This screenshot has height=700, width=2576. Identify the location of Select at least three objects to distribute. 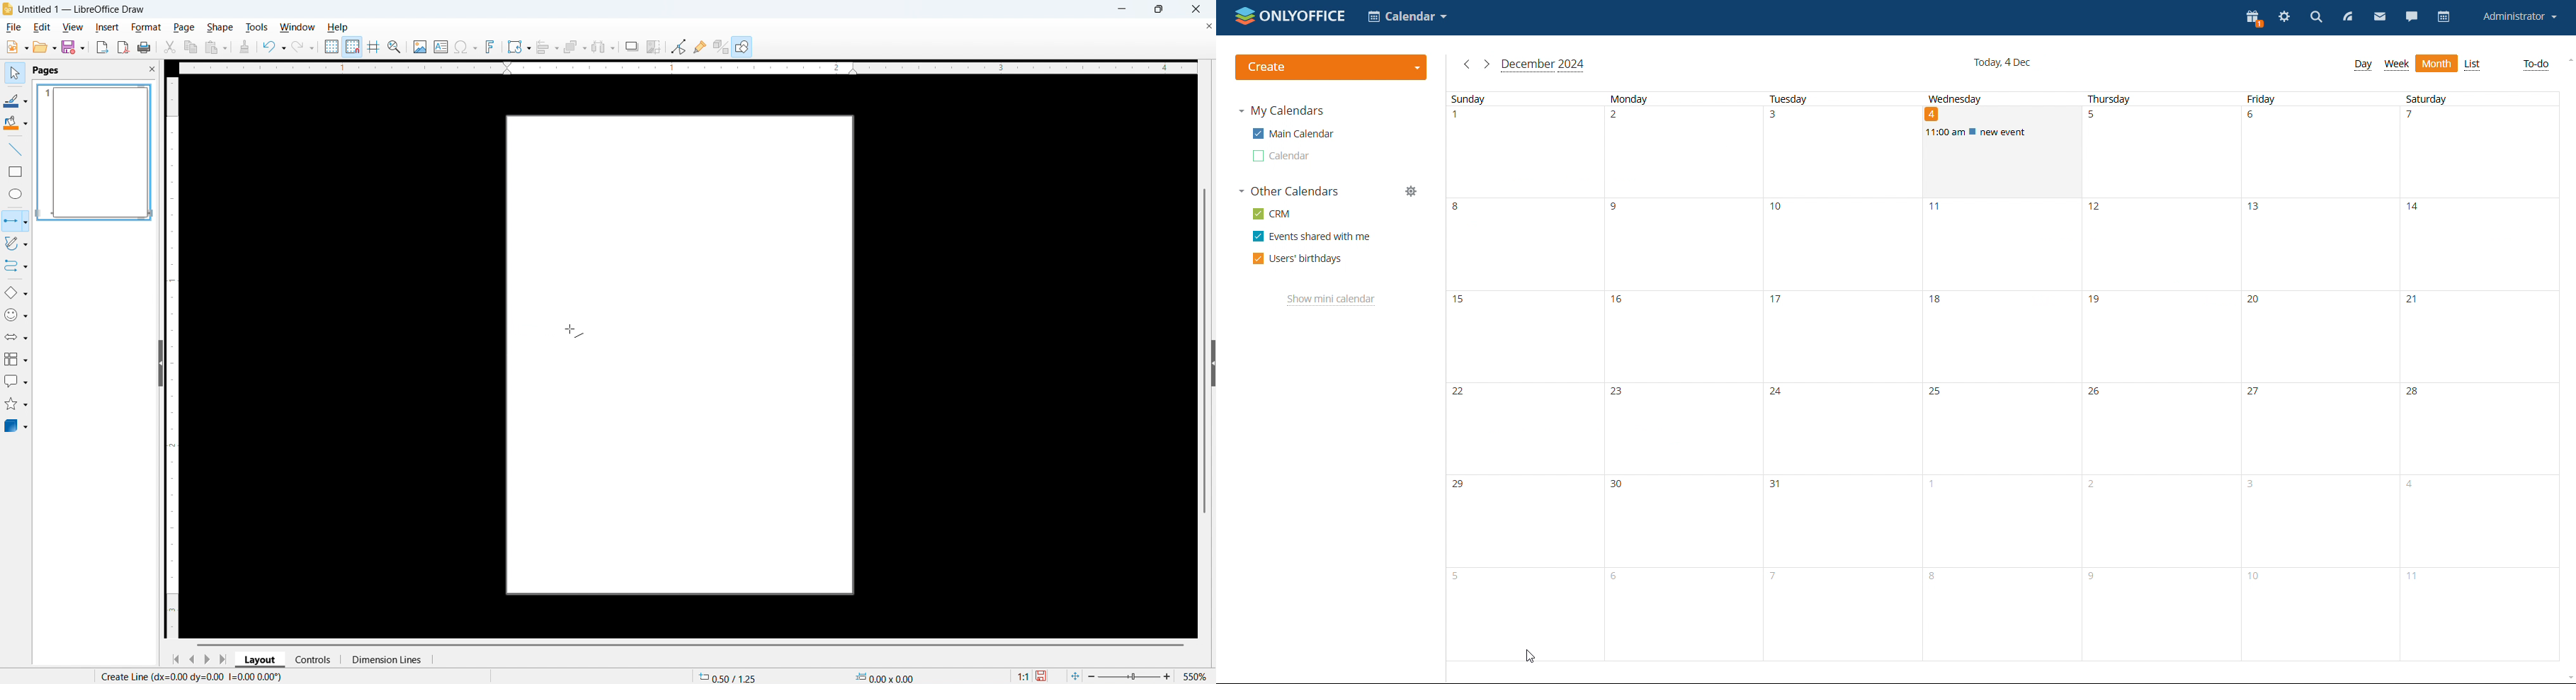
(604, 47).